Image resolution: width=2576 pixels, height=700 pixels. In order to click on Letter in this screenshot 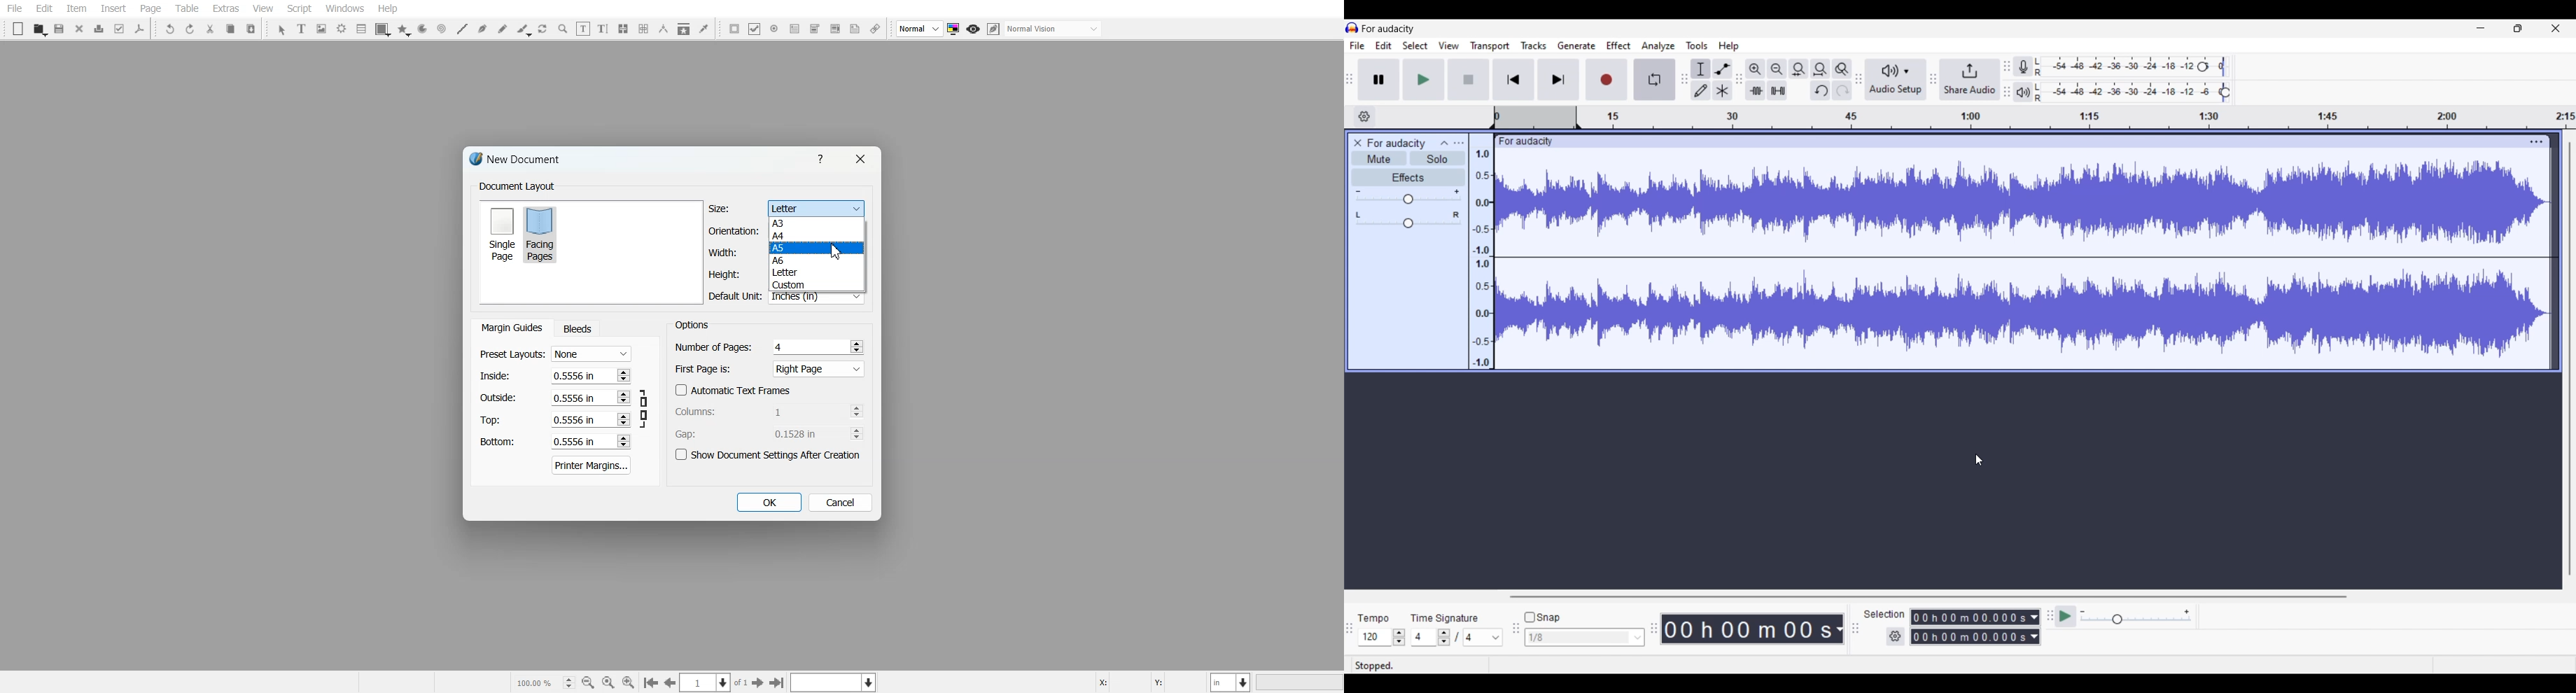, I will do `click(816, 208)`.